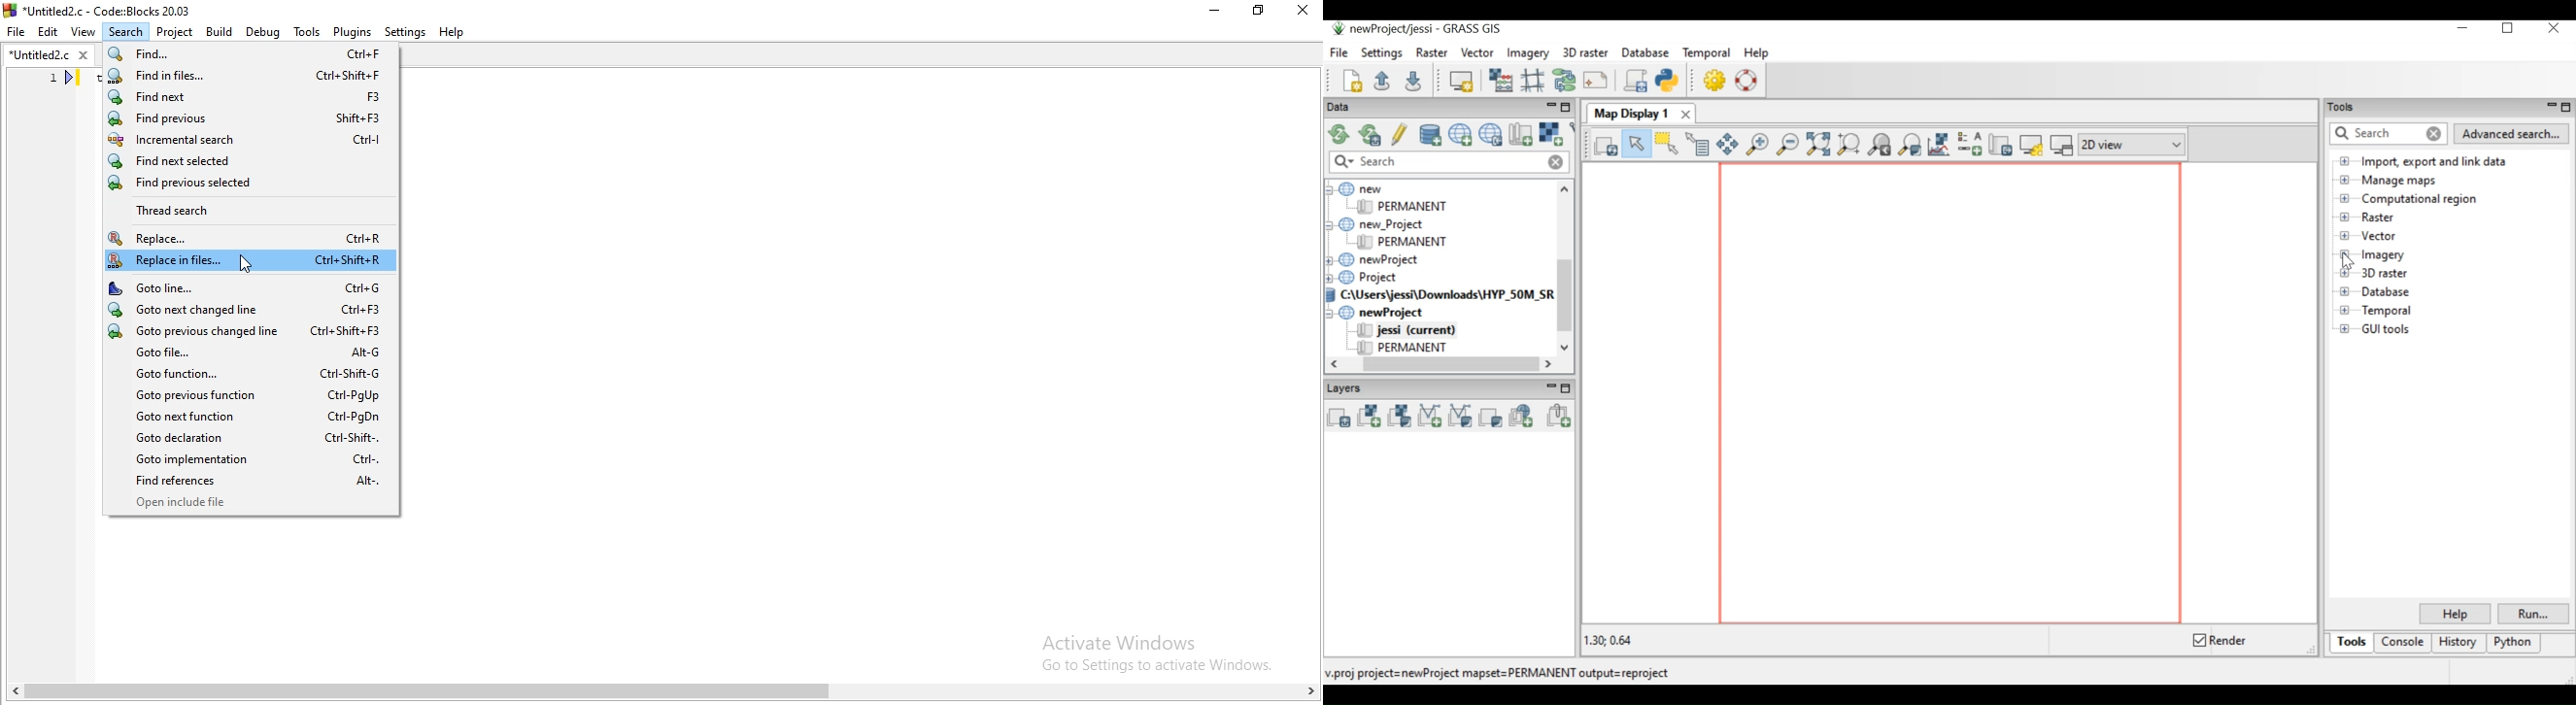 Image resolution: width=2576 pixels, height=728 pixels. I want to click on Goto next changed line, so click(246, 311).